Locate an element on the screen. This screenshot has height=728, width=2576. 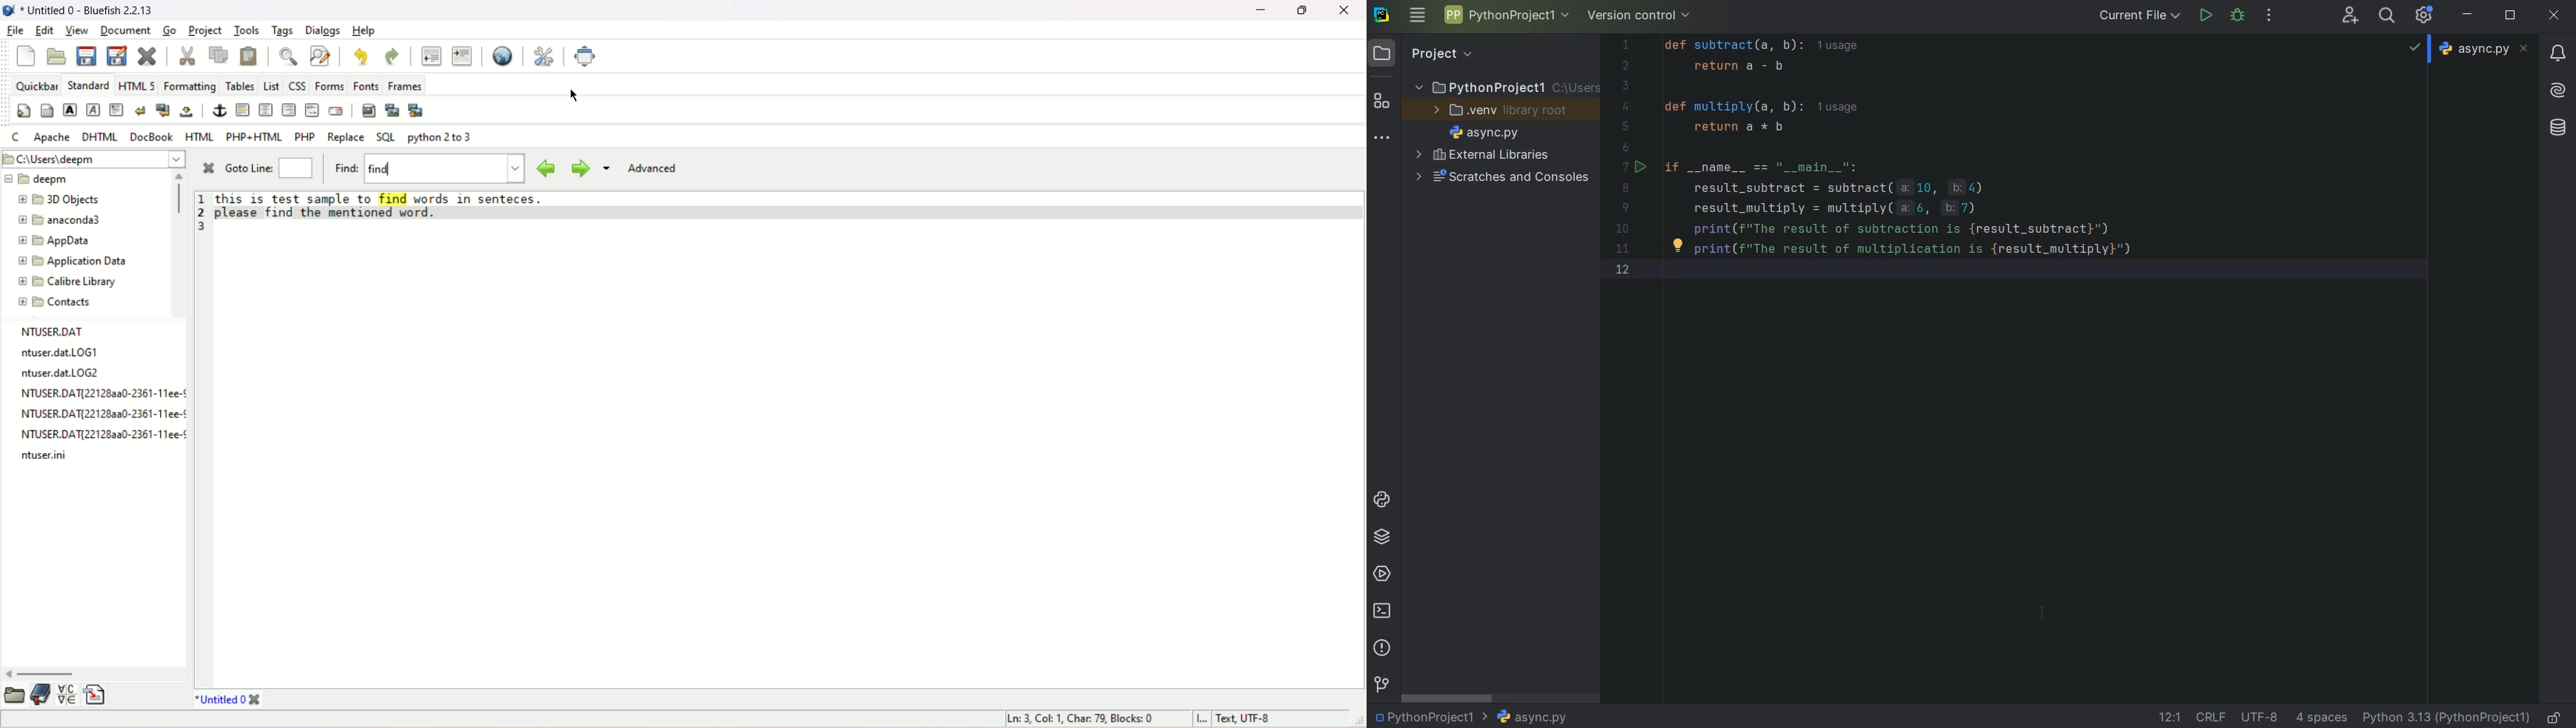
contacts is located at coordinates (55, 303).